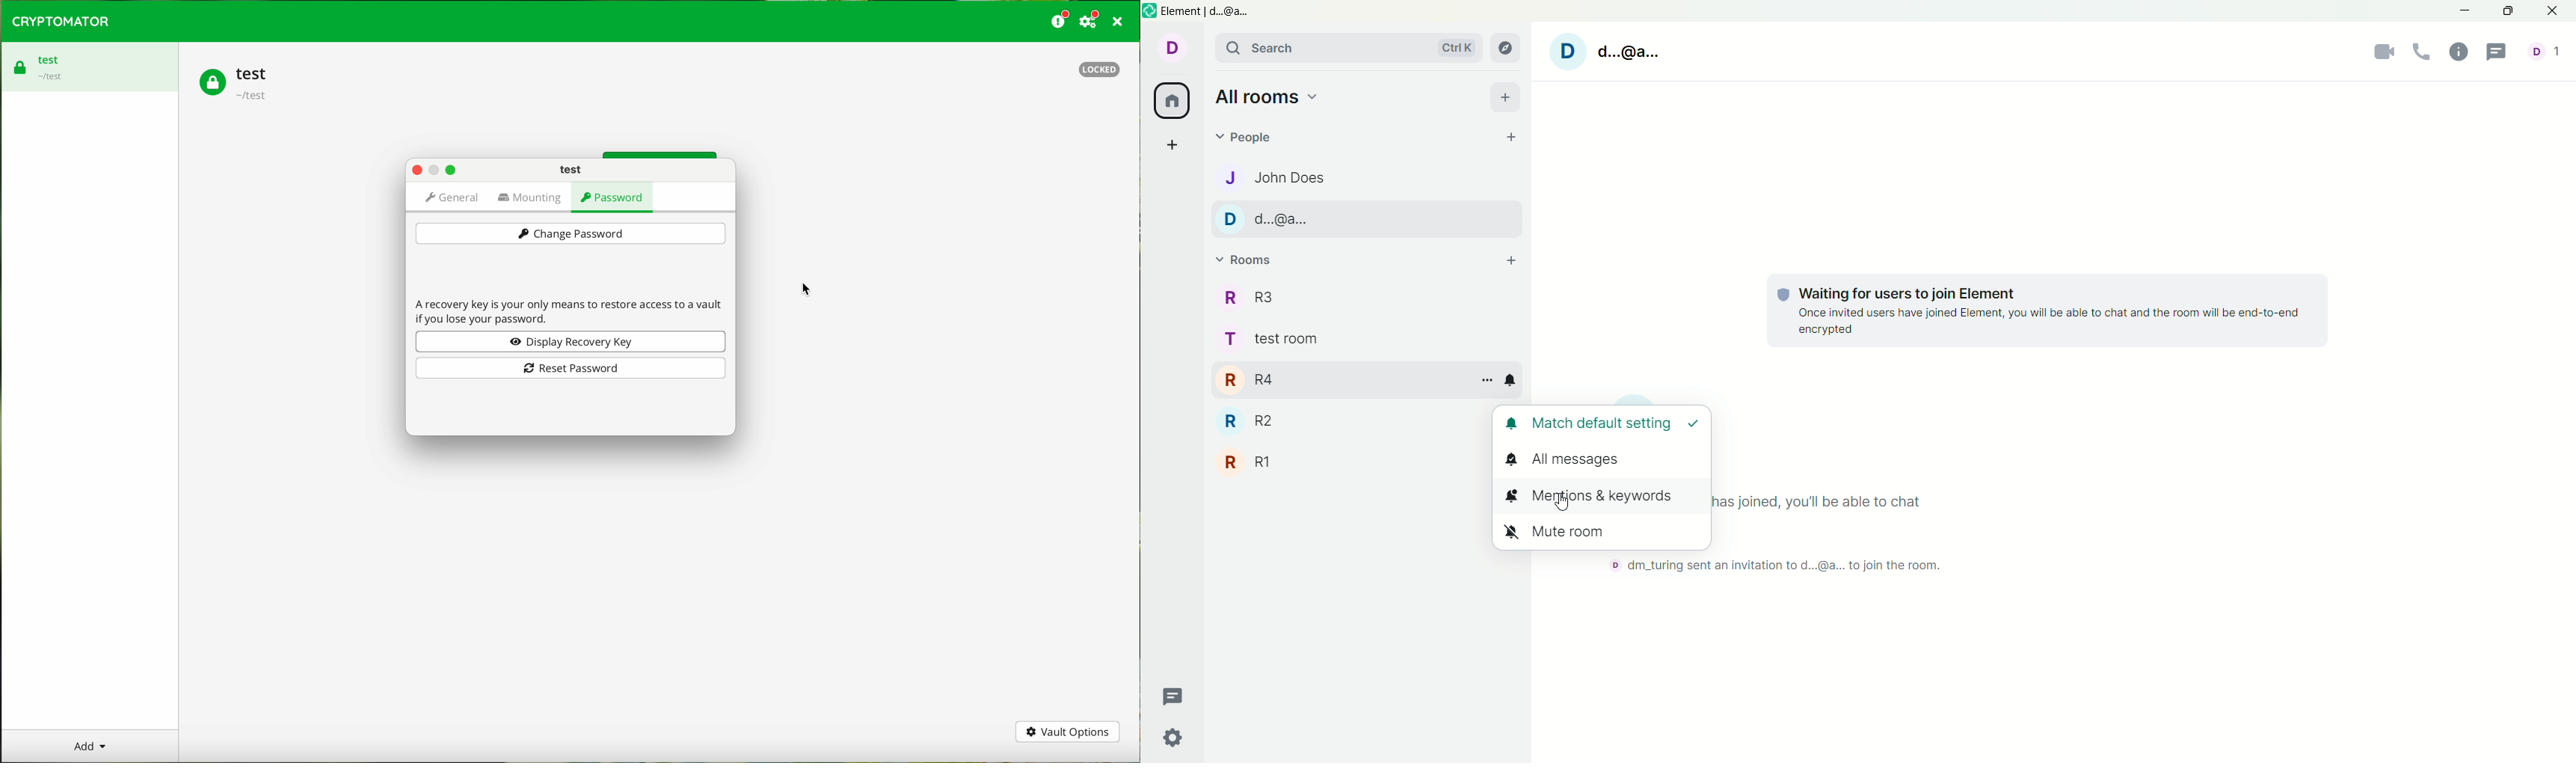  What do you see at coordinates (1367, 220) in the screenshot?
I see `d...@a..., chat 2` at bounding box center [1367, 220].